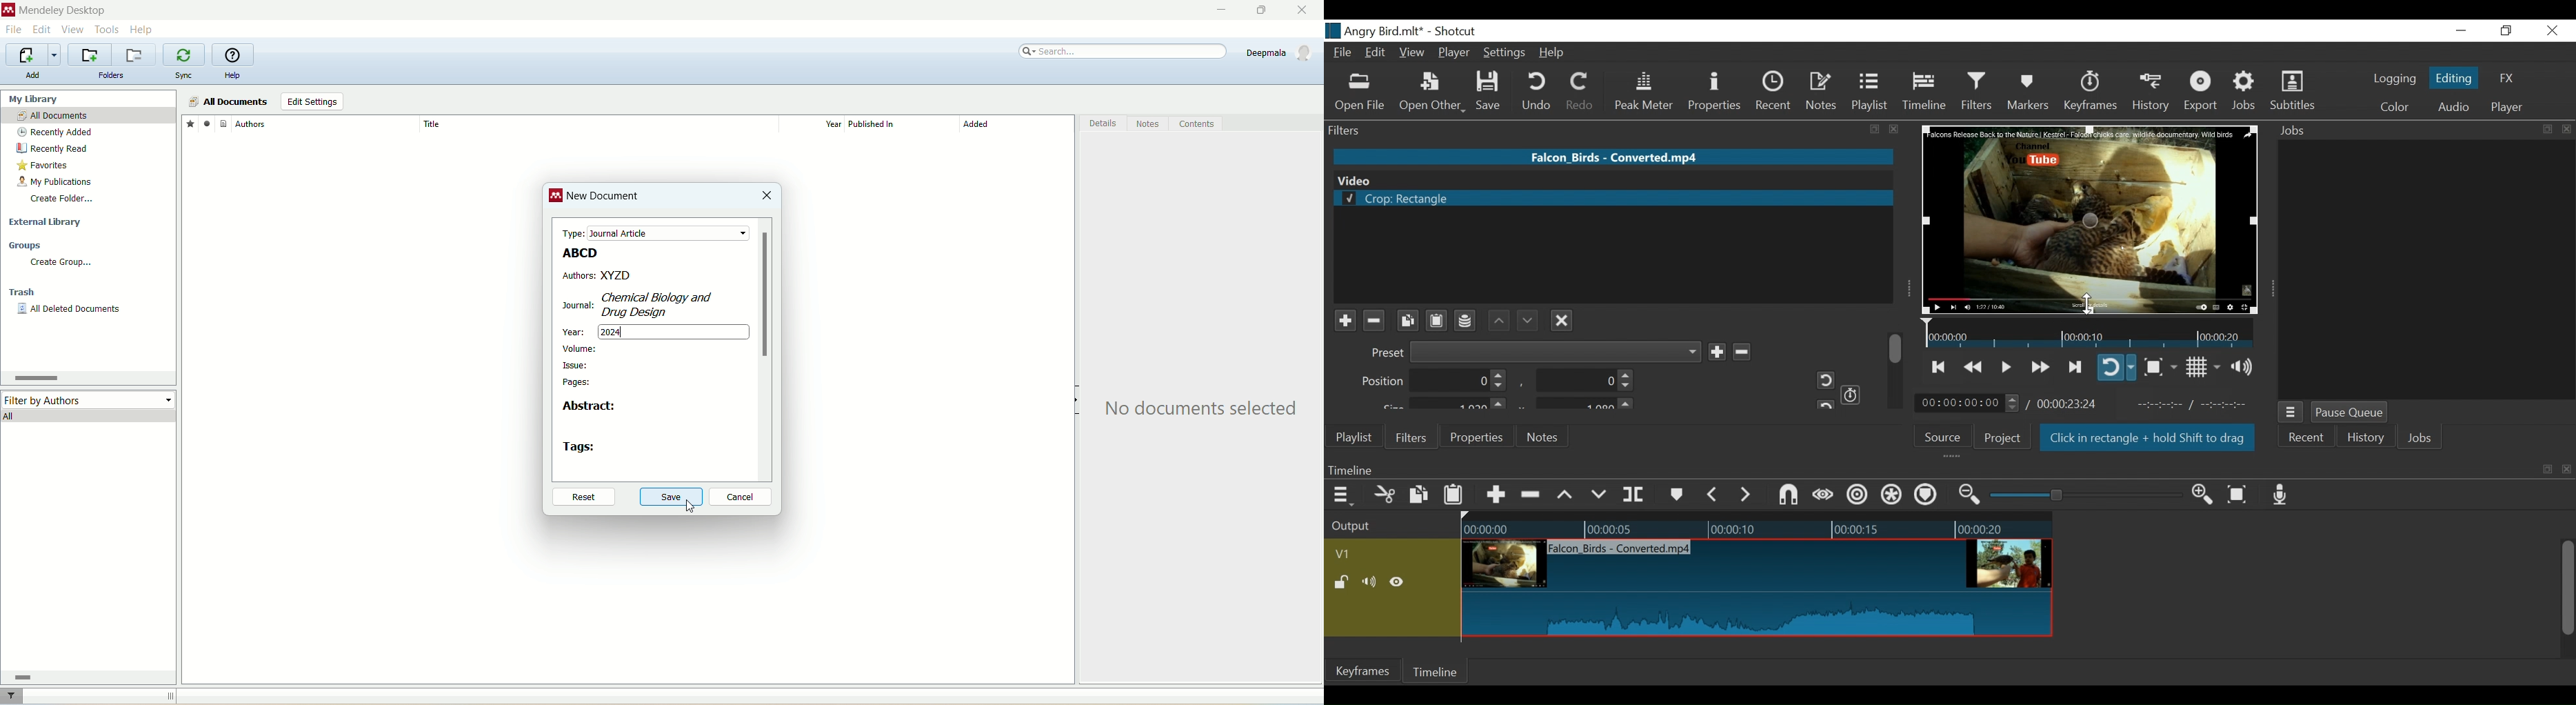 This screenshot has height=728, width=2576. What do you see at coordinates (312, 102) in the screenshot?
I see `edit settings` at bounding box center [312, 102].